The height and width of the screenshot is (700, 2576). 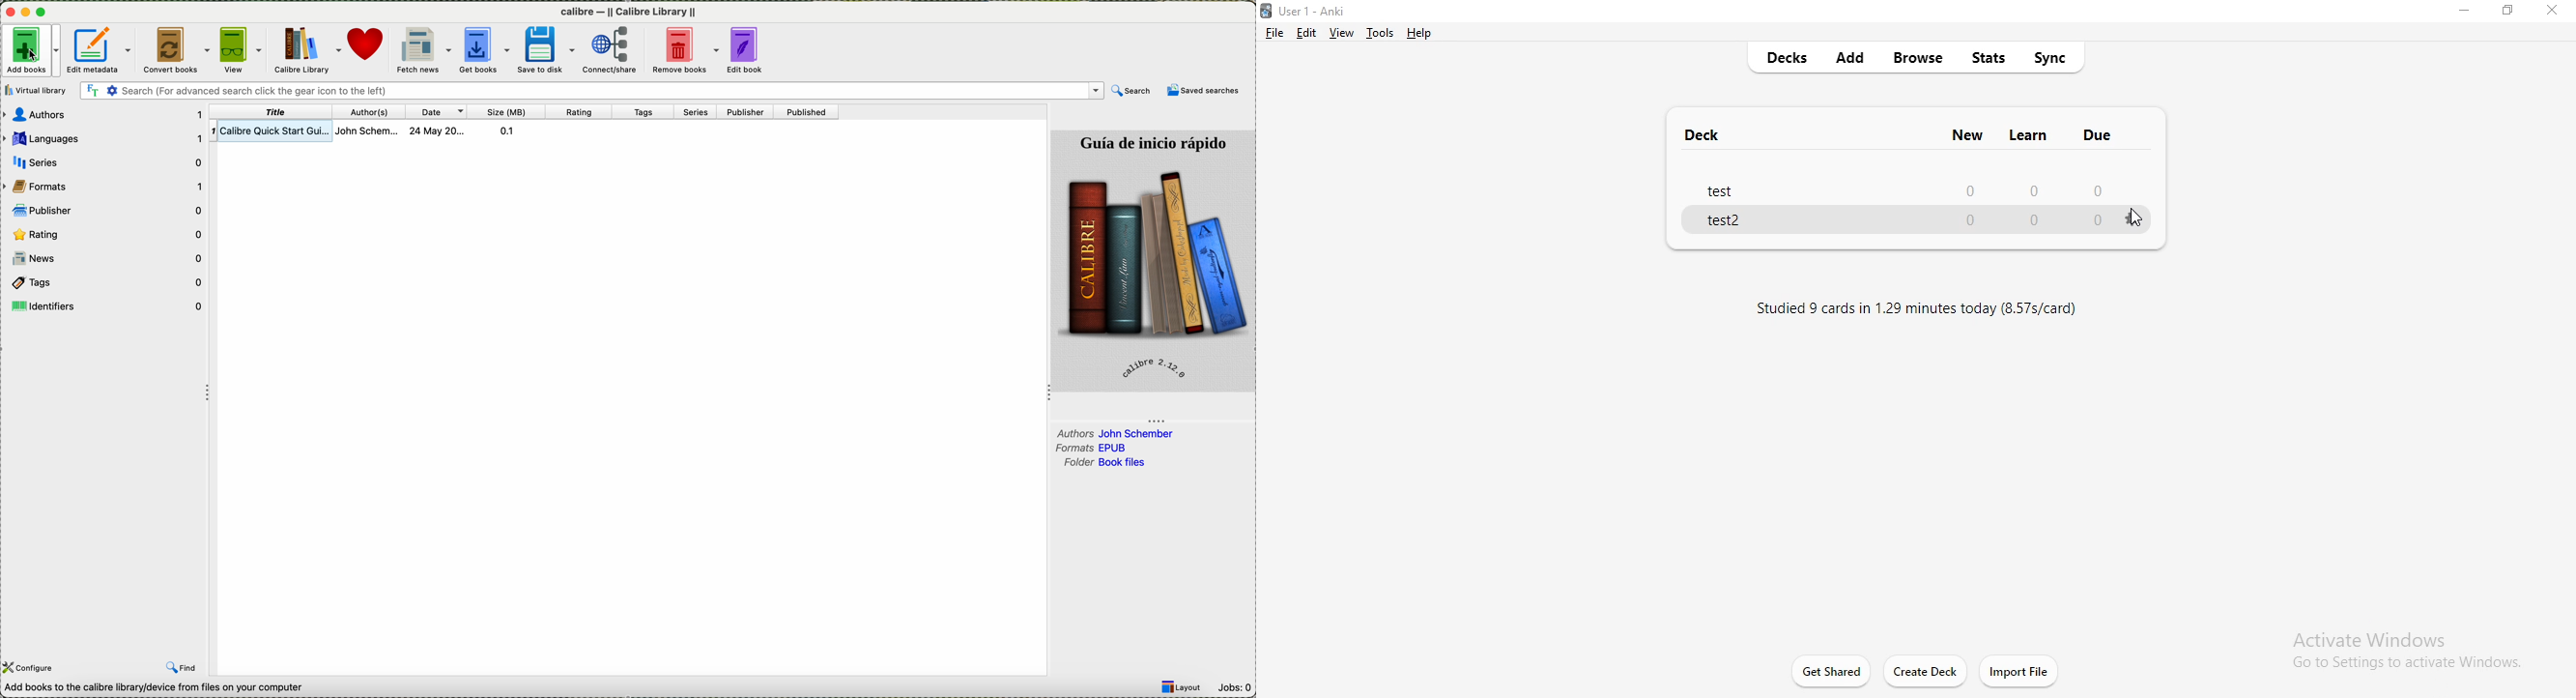 What do you see at coordinates (1132, 91) in the screenshot?
I see `search` at bounding box center [1132, 91].